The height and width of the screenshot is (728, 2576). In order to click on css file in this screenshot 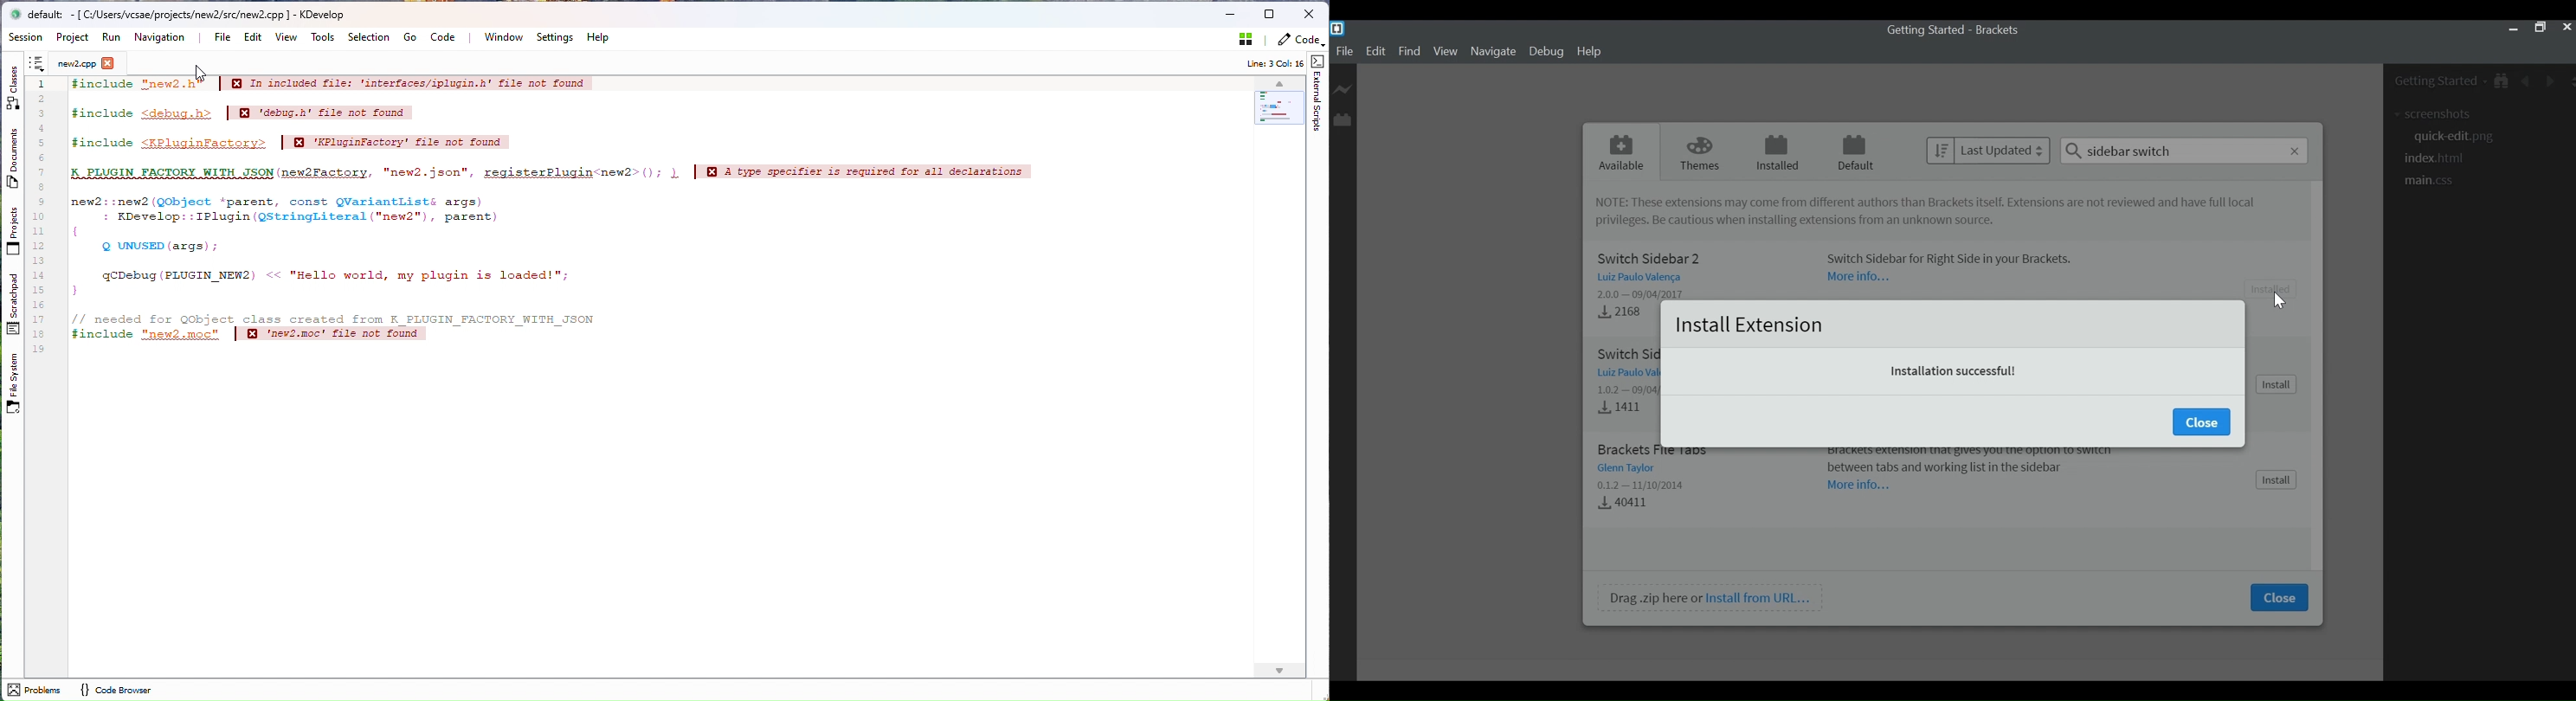, I will do `click(2433, 182)`.